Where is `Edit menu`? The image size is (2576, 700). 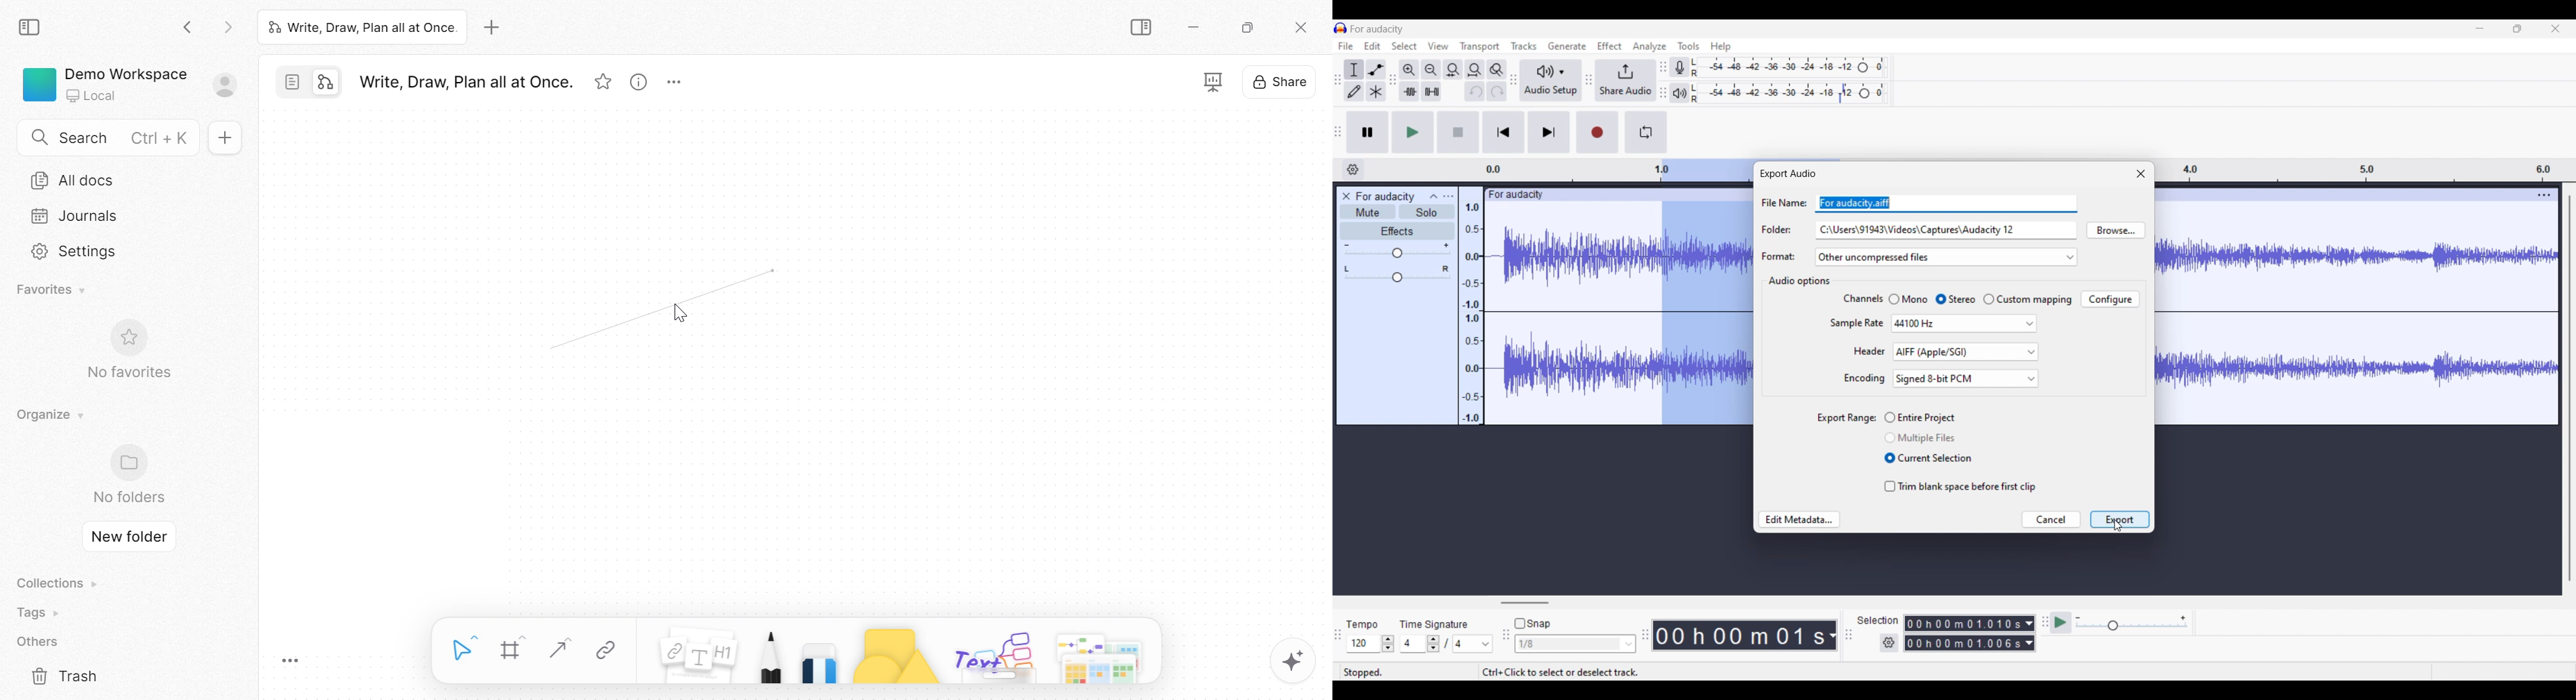
Edit menu is located at coordinates (1372, 46).